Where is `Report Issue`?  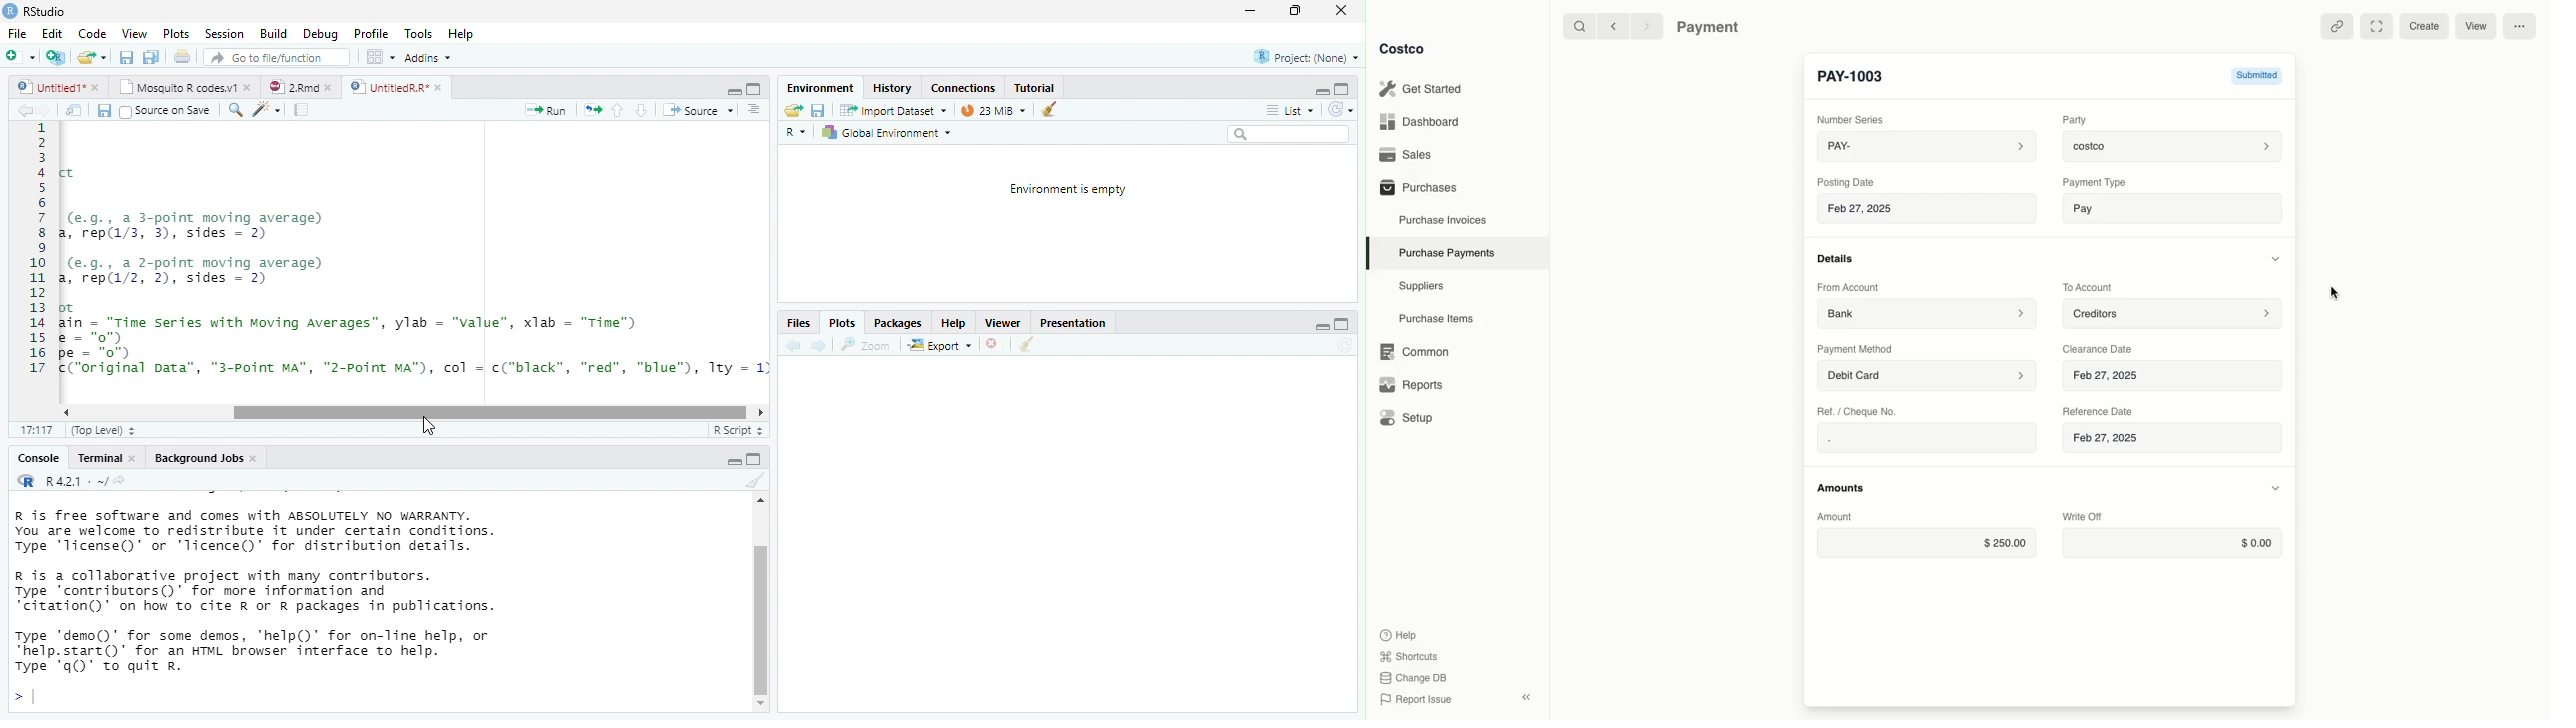 Report Issue is located at coordinates (1416, 700).